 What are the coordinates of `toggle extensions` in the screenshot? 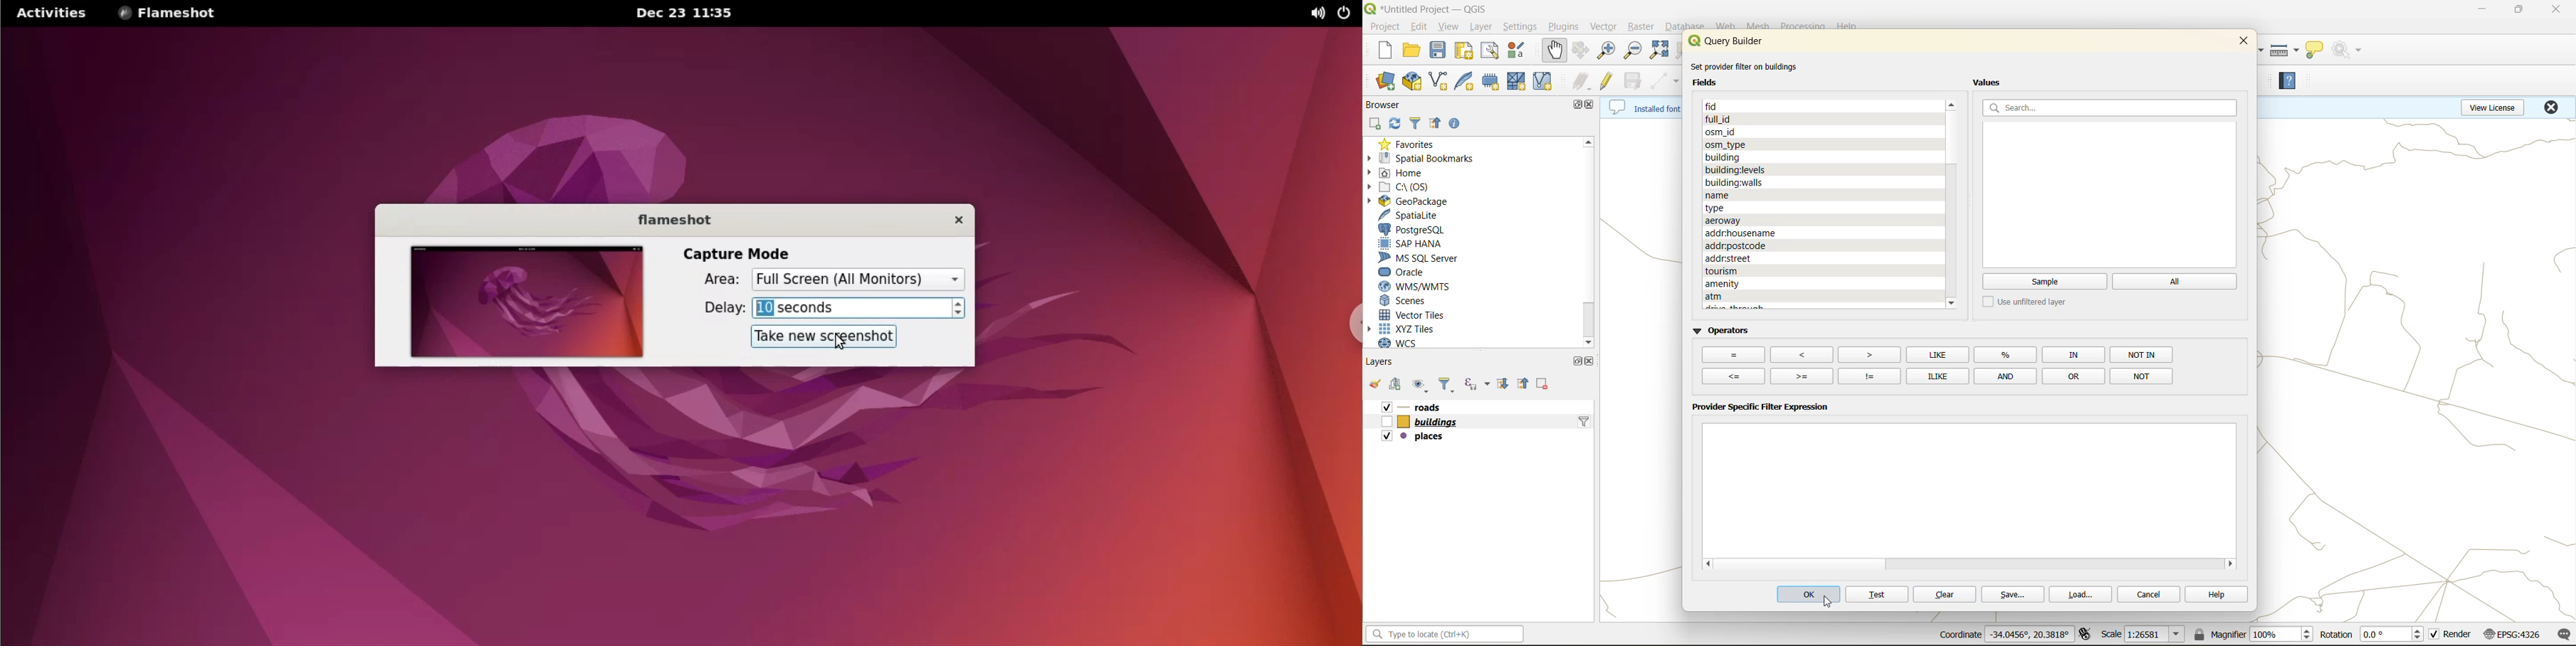 It's located at (2083, 635).